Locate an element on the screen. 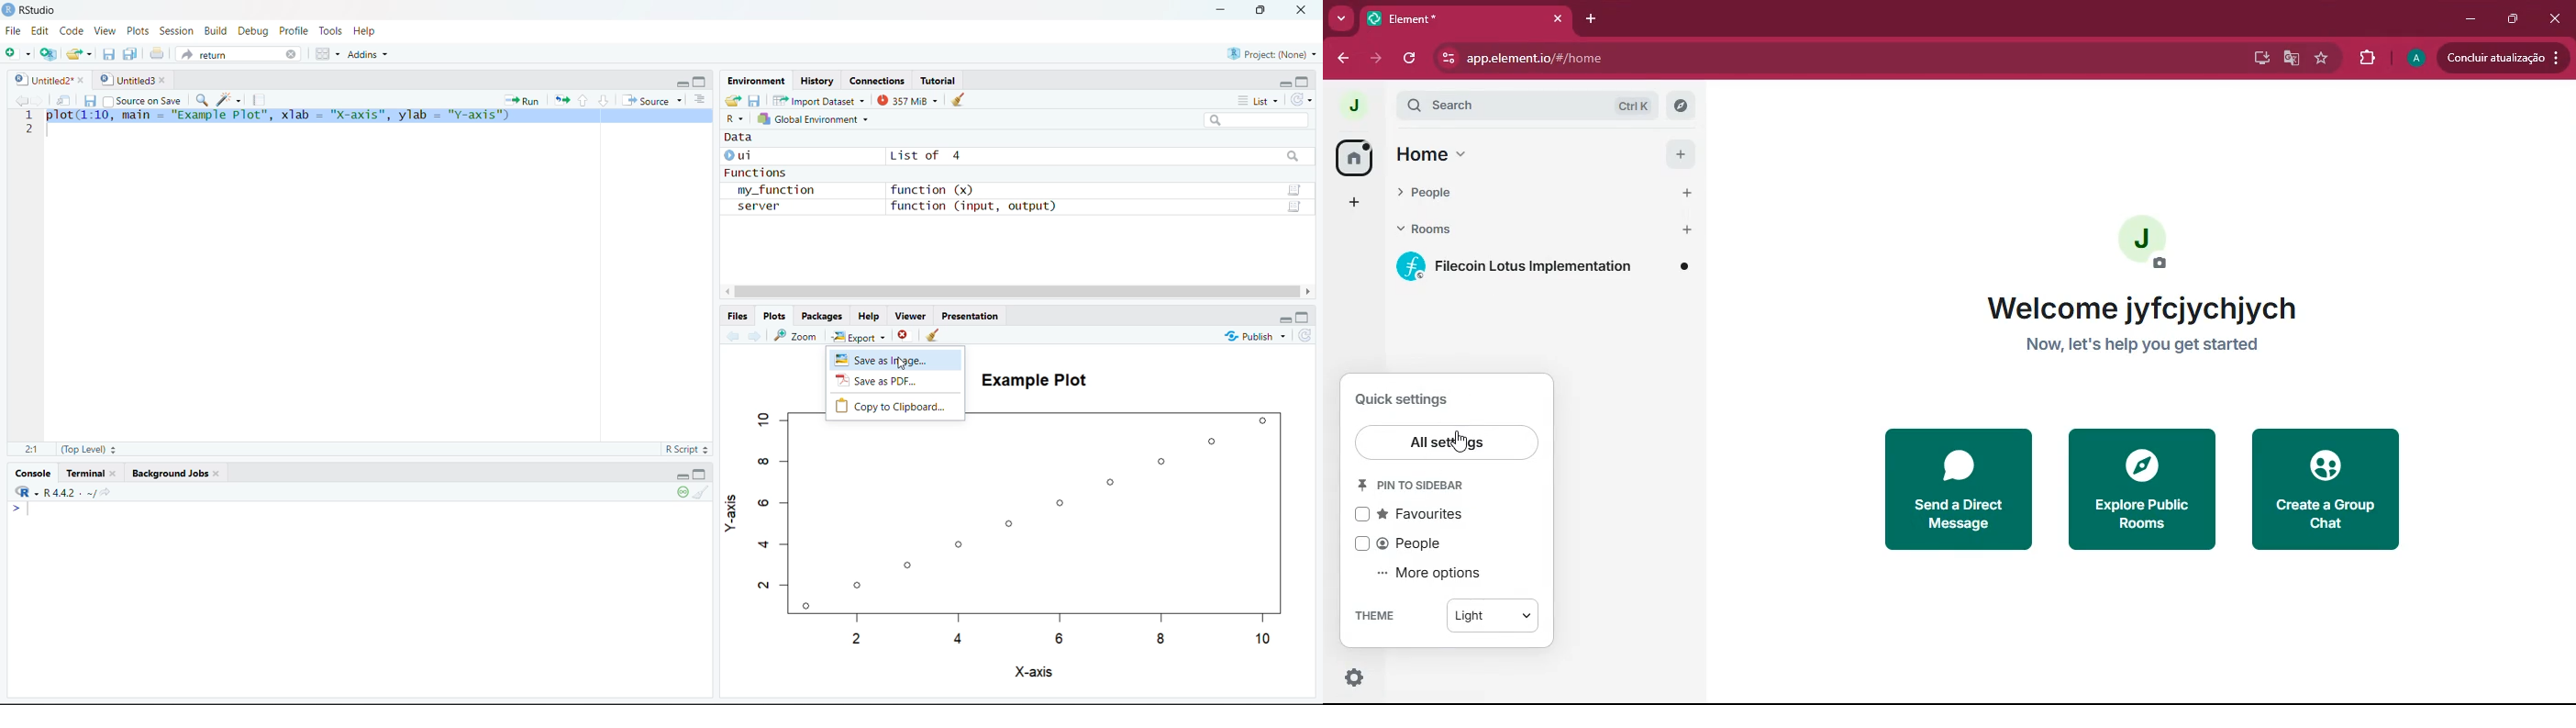 This screenshot has height=728, width=2576. Find/Replace is located at coordinates (201, 99).